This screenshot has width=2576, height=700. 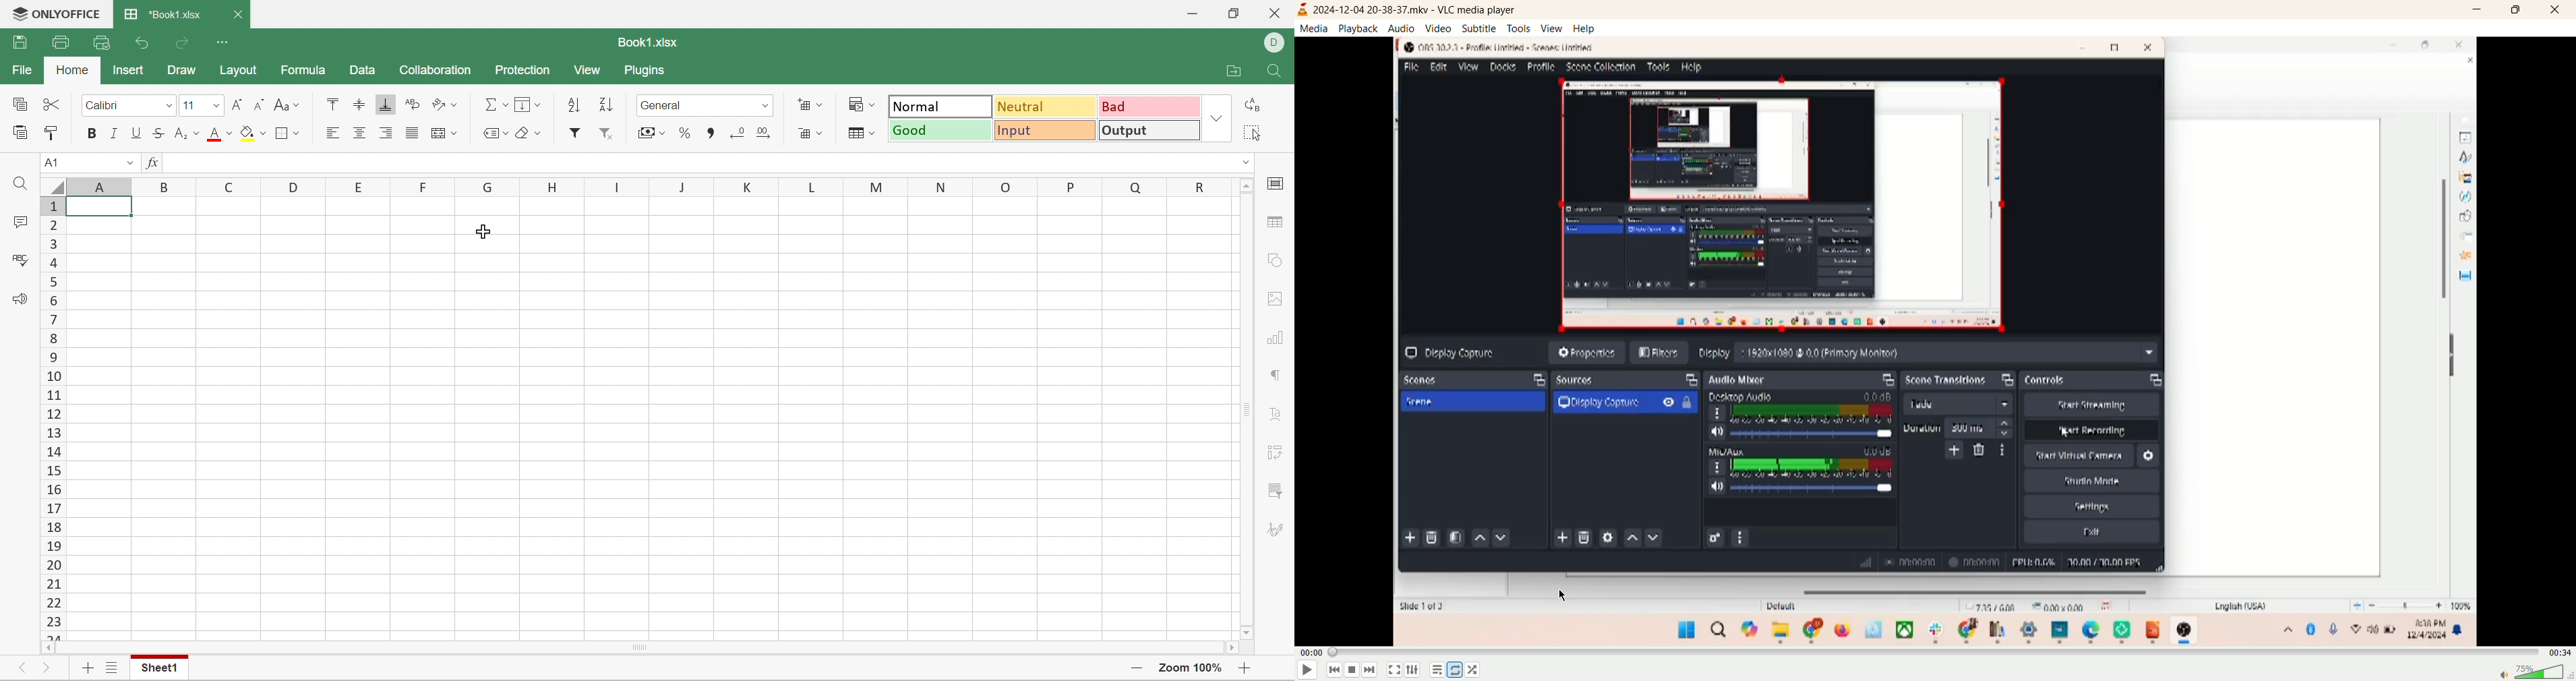 What do you see at coordinates (741, 186) in the screenshot?
I see `K` at bounding box center [741, 186].